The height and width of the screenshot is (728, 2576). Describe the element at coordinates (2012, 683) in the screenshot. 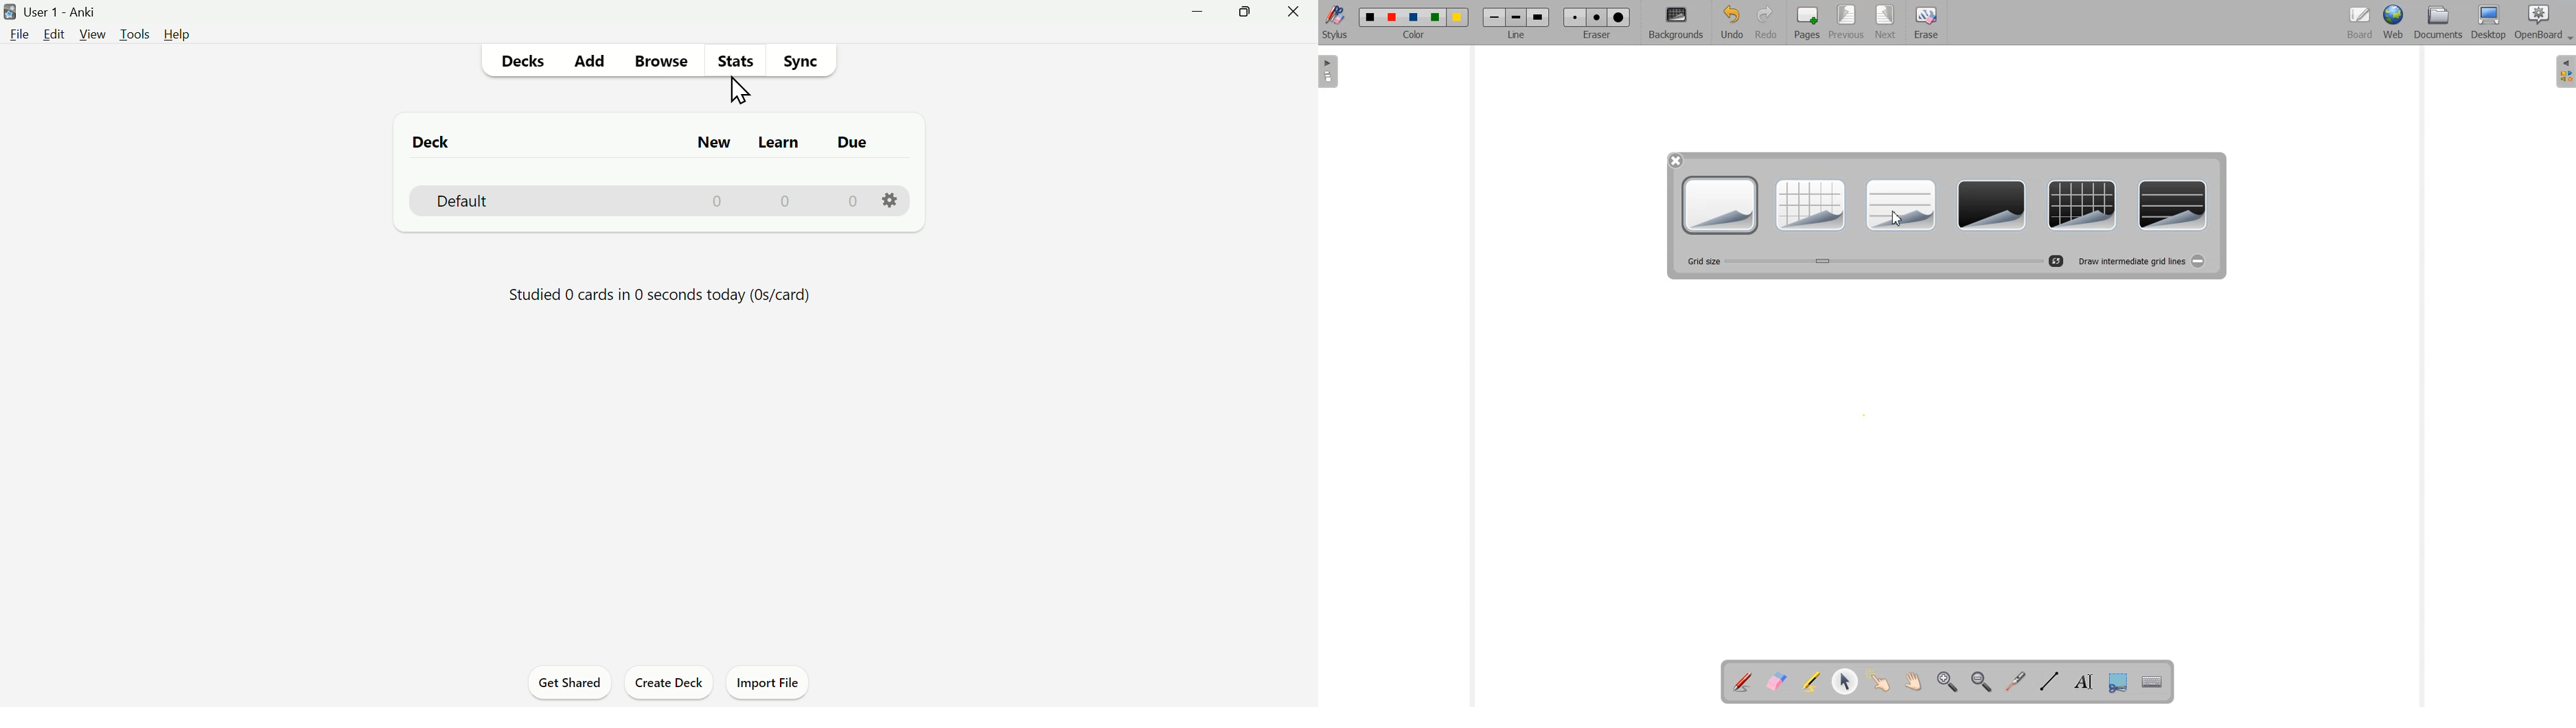

I see `Virtual Laser Pointer` at that location.